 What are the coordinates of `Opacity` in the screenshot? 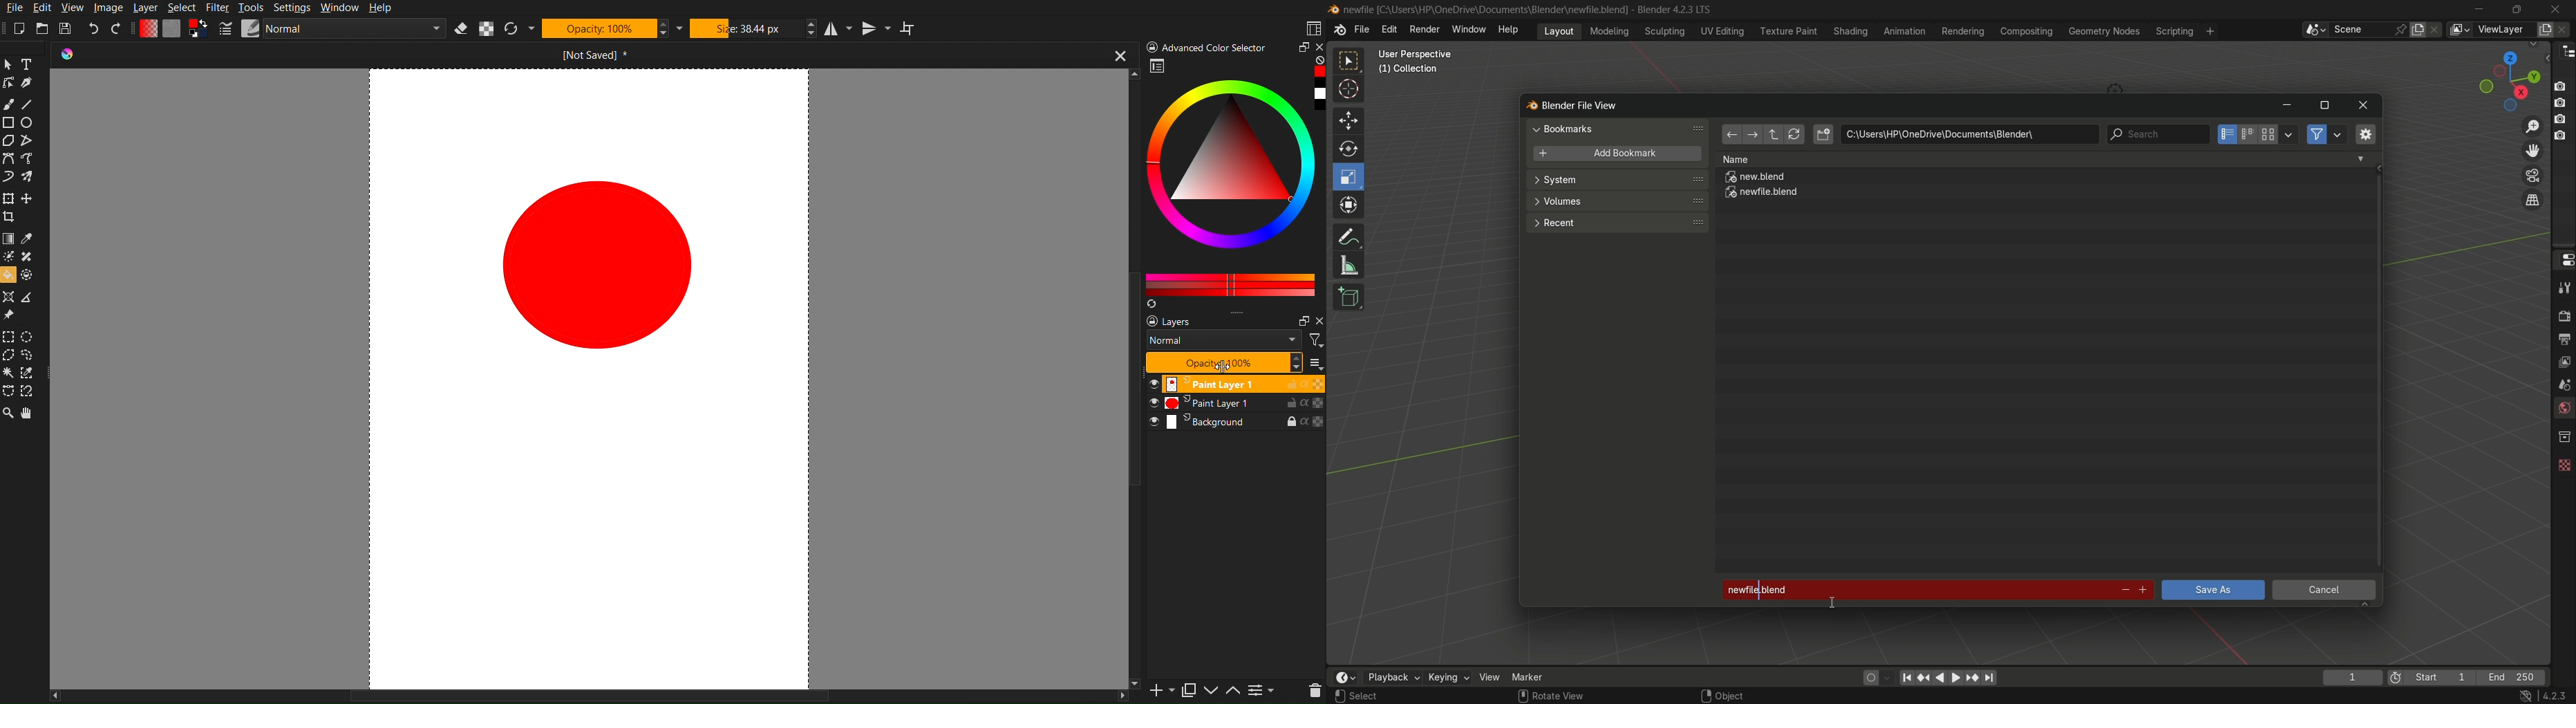 It's located at (1234, 362).